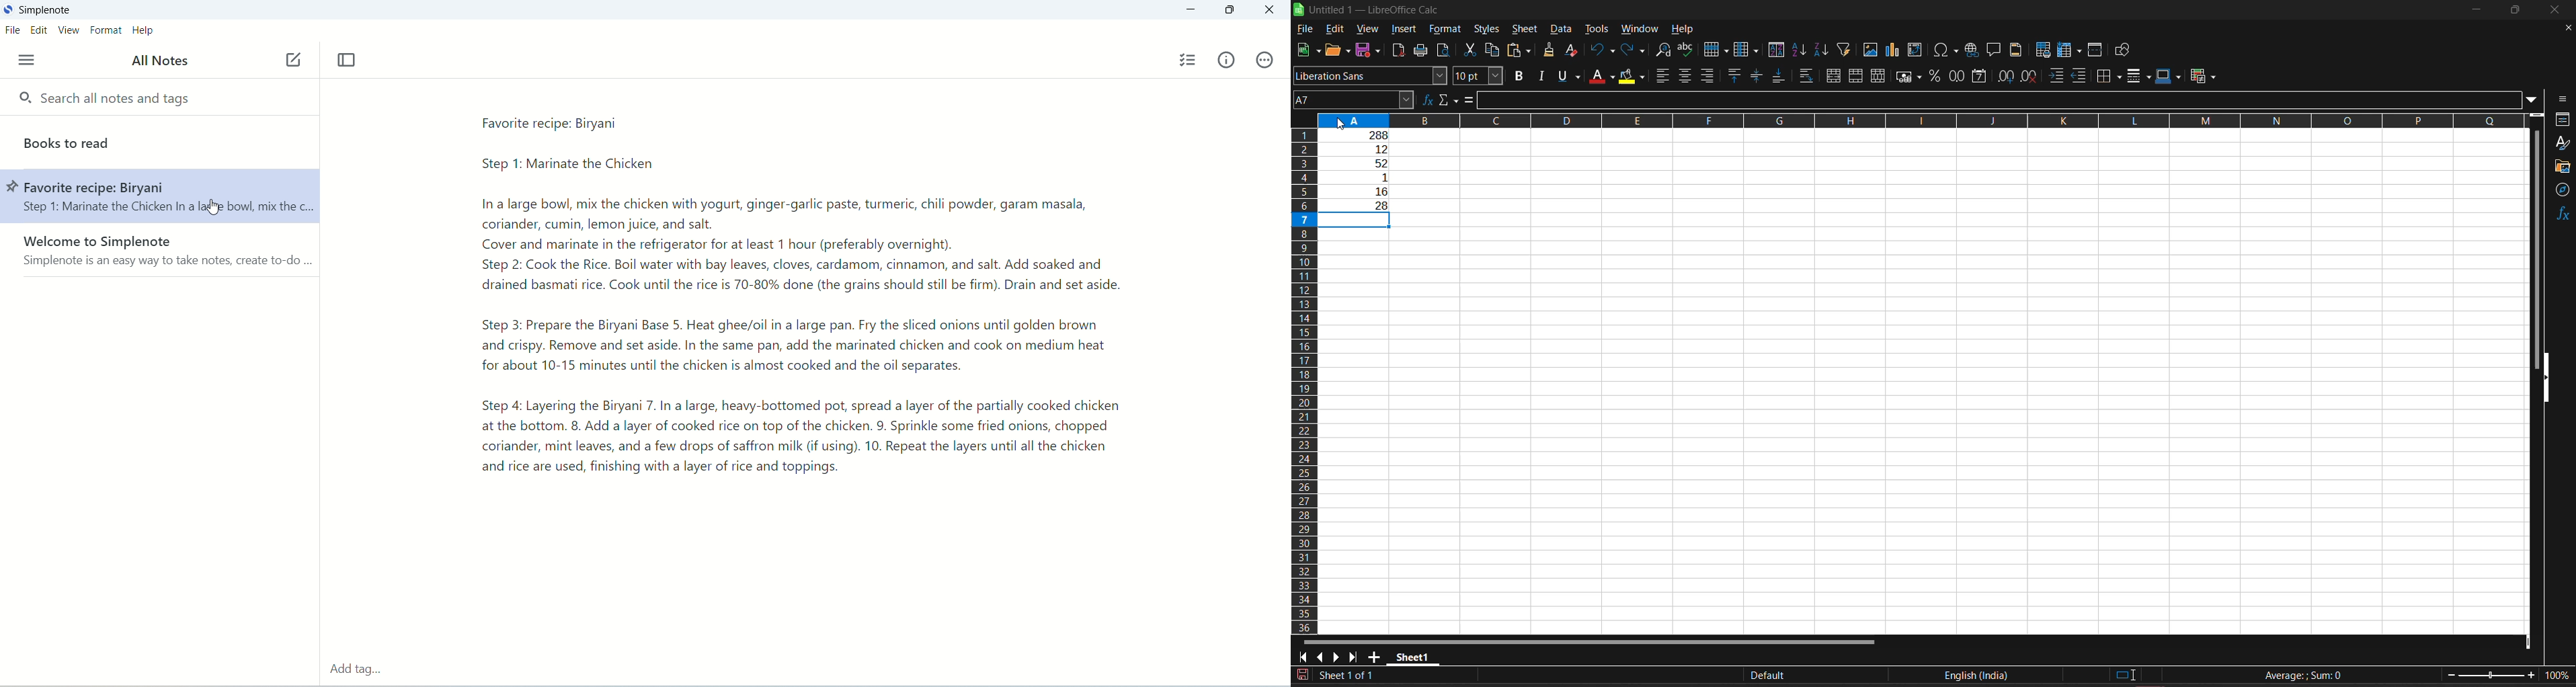  What do you see at coordinates (1568, 76) in the screenshot?
I see `underline` at bounding box center [1568, 76].